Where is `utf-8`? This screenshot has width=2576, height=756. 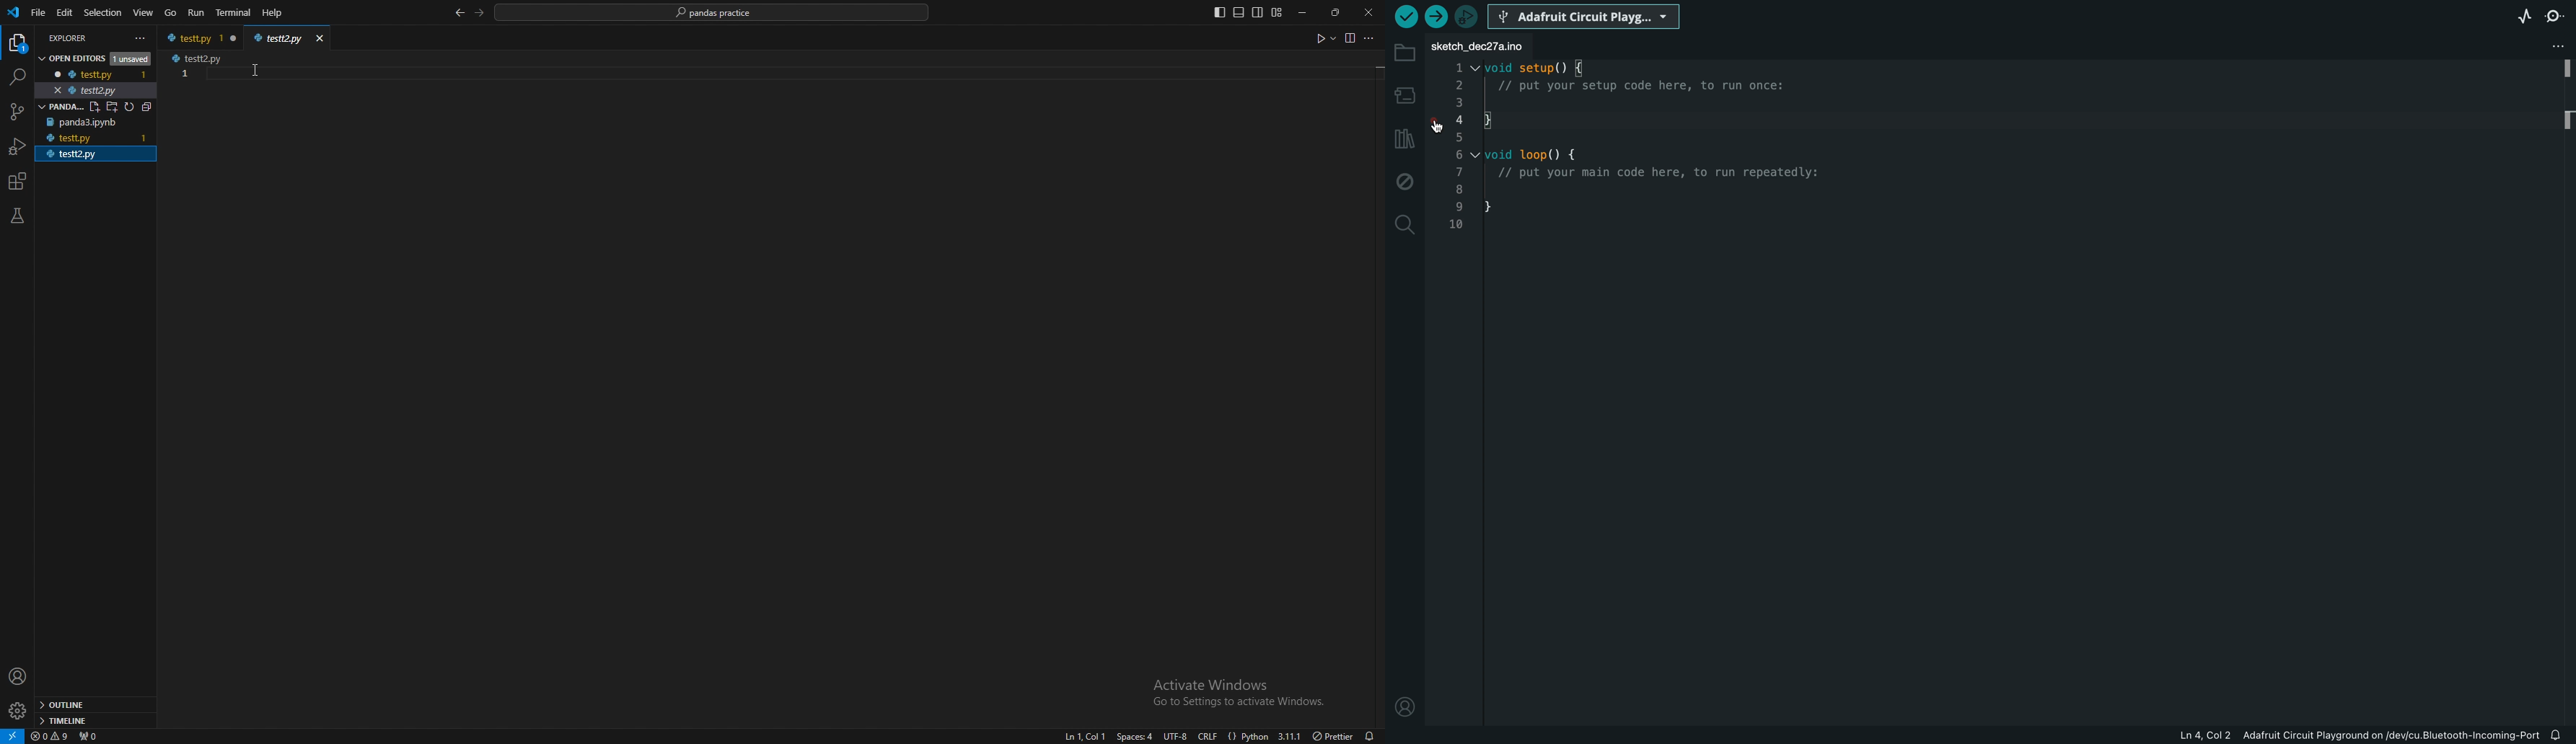
utf-8 is located at coordinates (1173, 736).